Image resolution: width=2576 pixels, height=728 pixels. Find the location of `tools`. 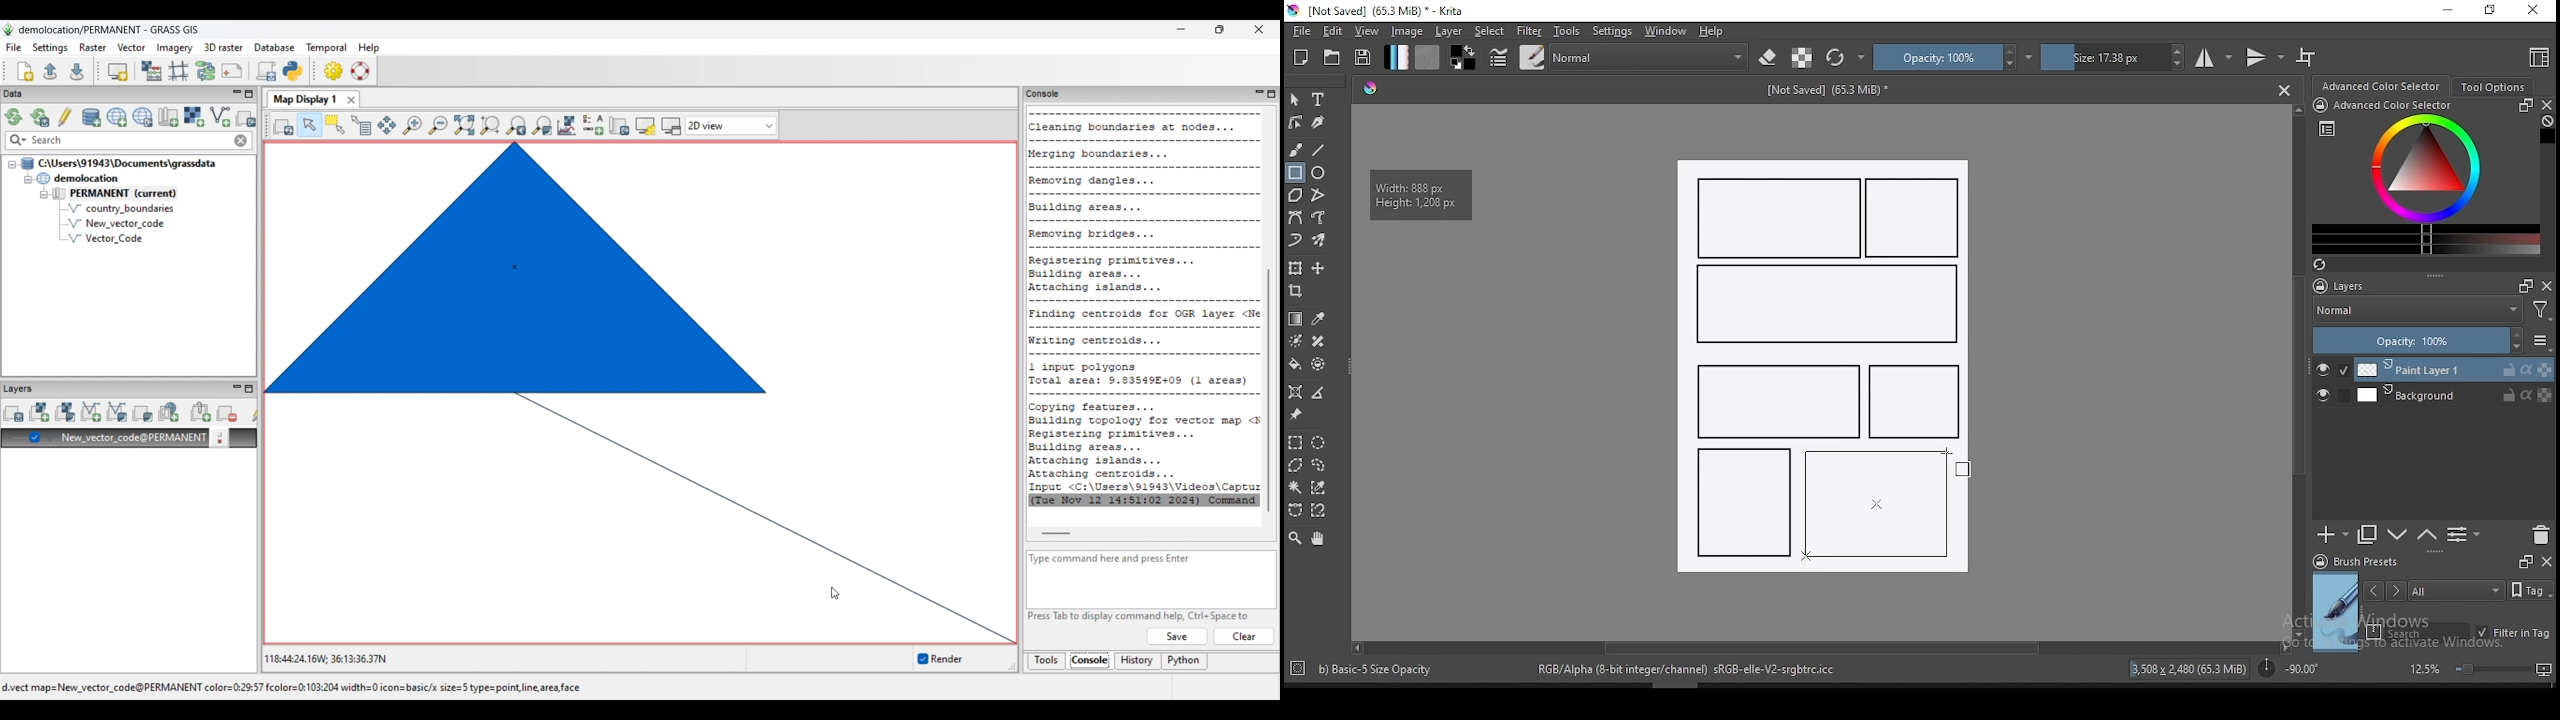

tools is located at coordinates (1567, 31).